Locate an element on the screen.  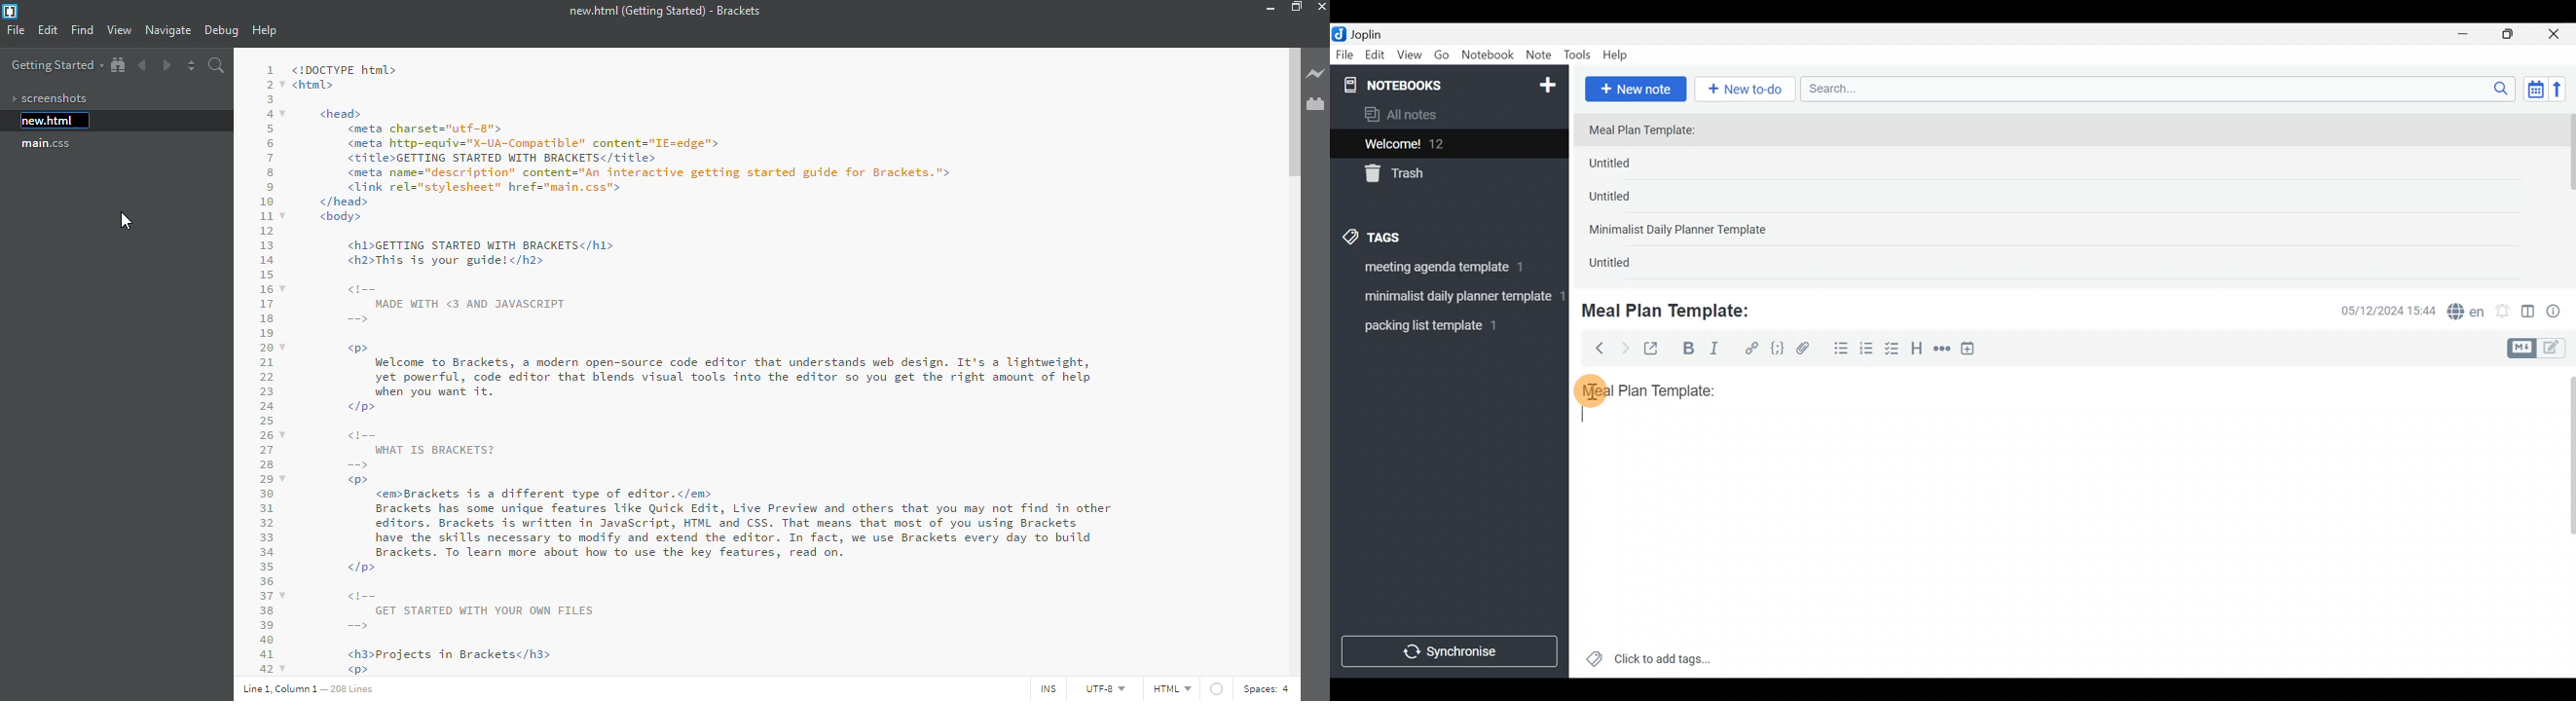
Maximize is located at coordinates (2516, 34).